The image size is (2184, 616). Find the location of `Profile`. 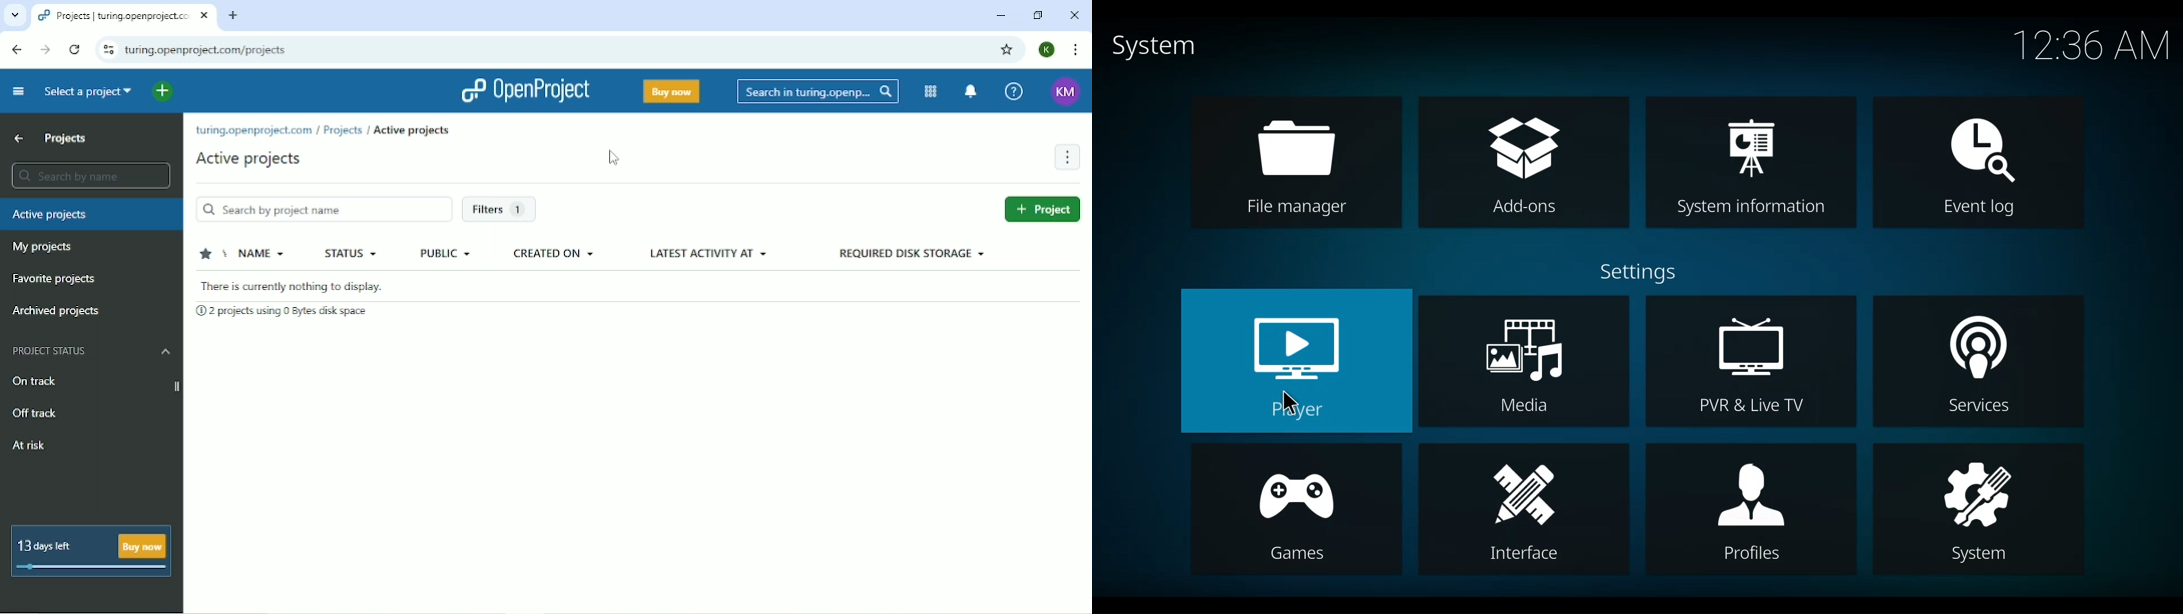

Profile is located at coordinates (1749, 507).